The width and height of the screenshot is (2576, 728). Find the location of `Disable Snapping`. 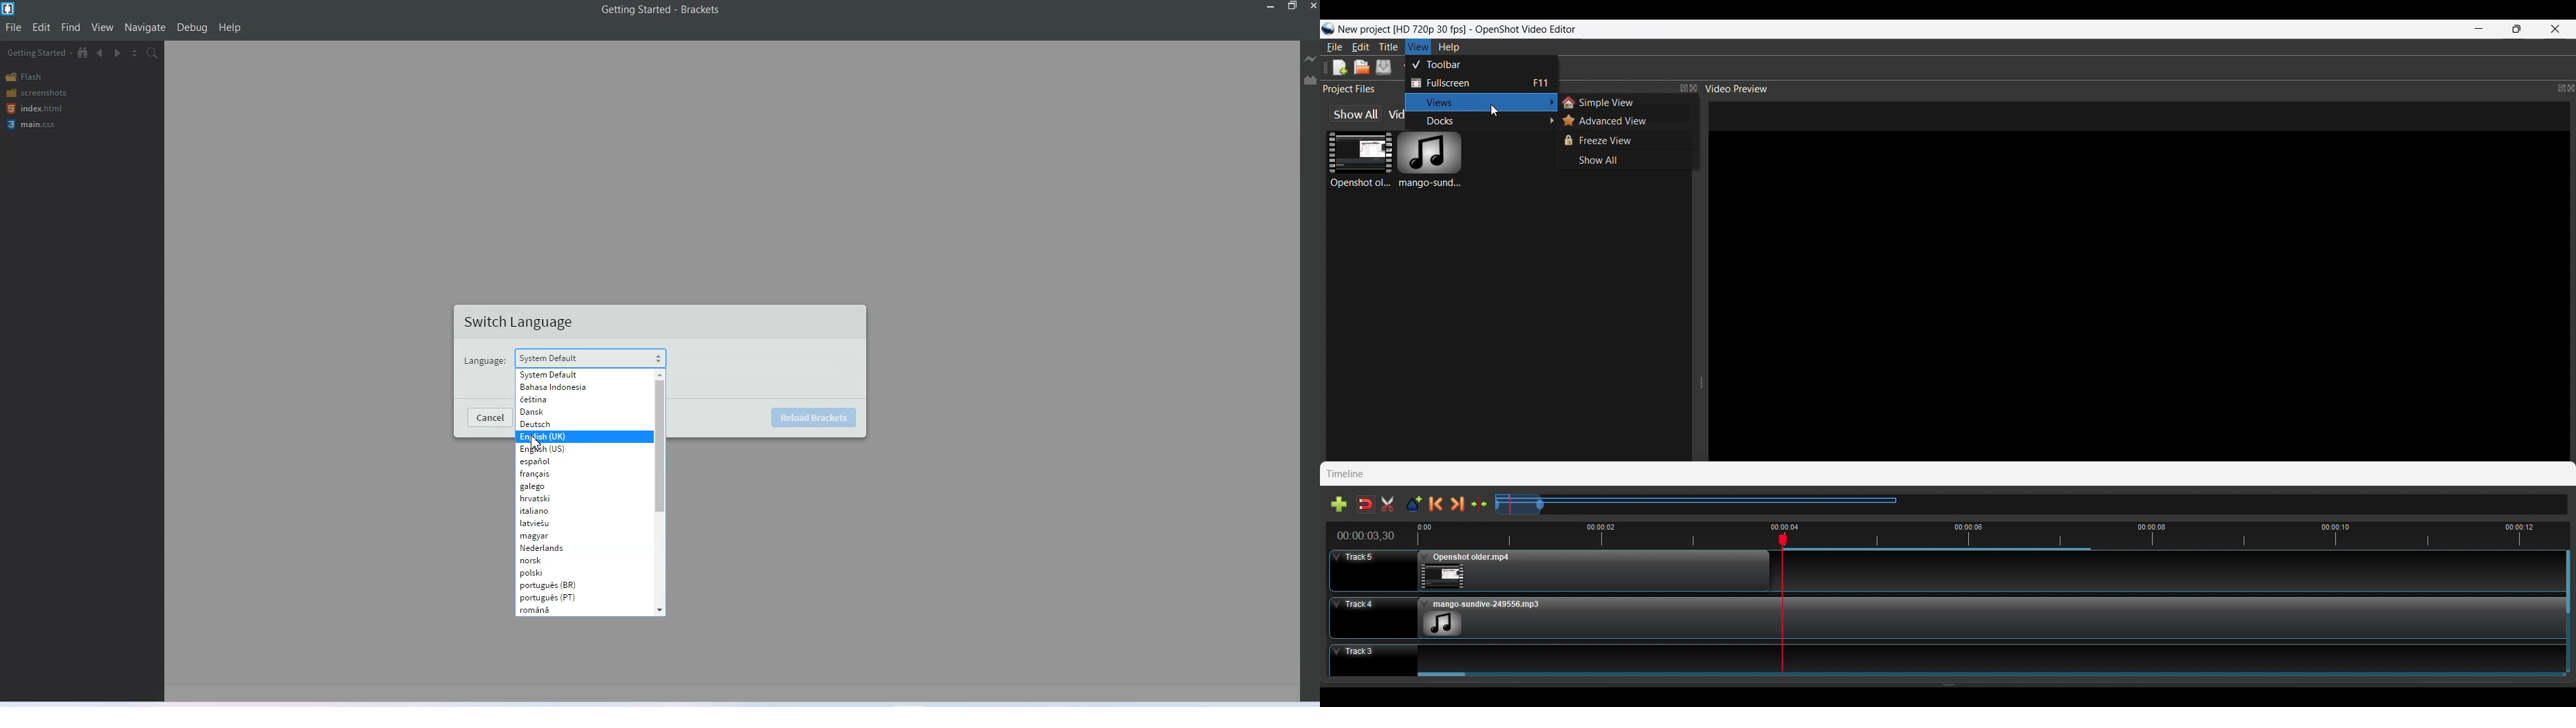

Disable Snapping is located at coordinates (1366, 503).